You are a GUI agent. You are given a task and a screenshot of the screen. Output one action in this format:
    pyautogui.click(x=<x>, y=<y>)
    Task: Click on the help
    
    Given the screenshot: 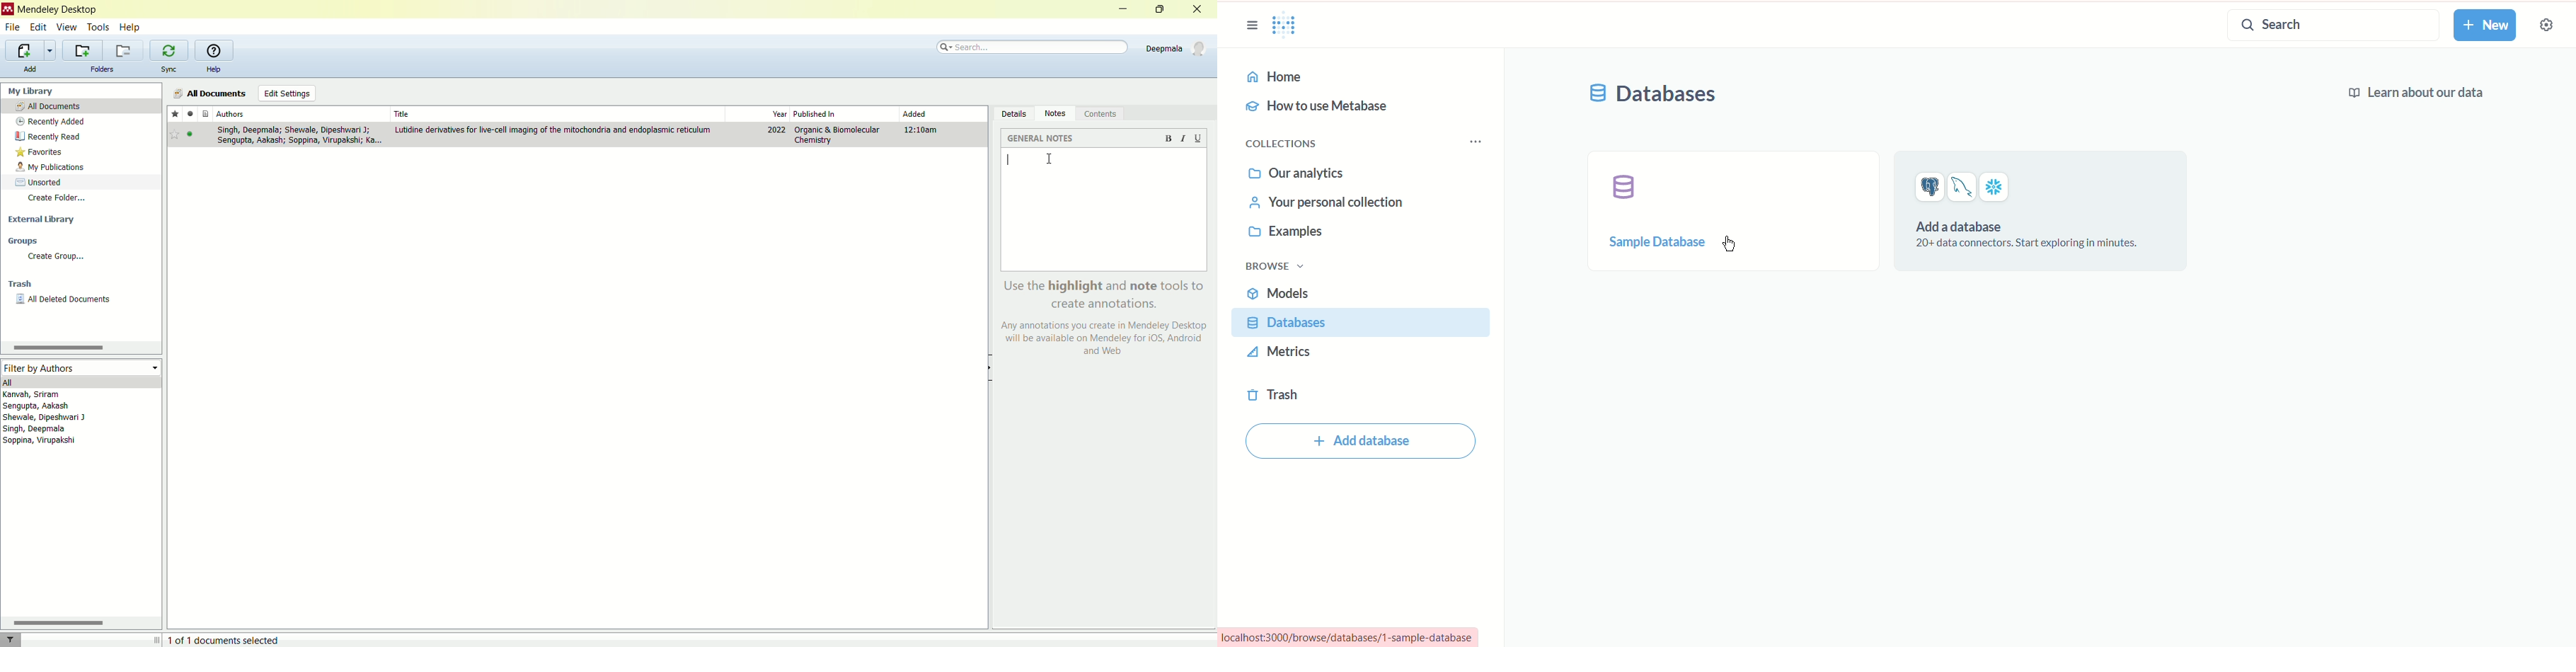 What is the action you would take?
    pyautogui.click(x=213, y=69)
    